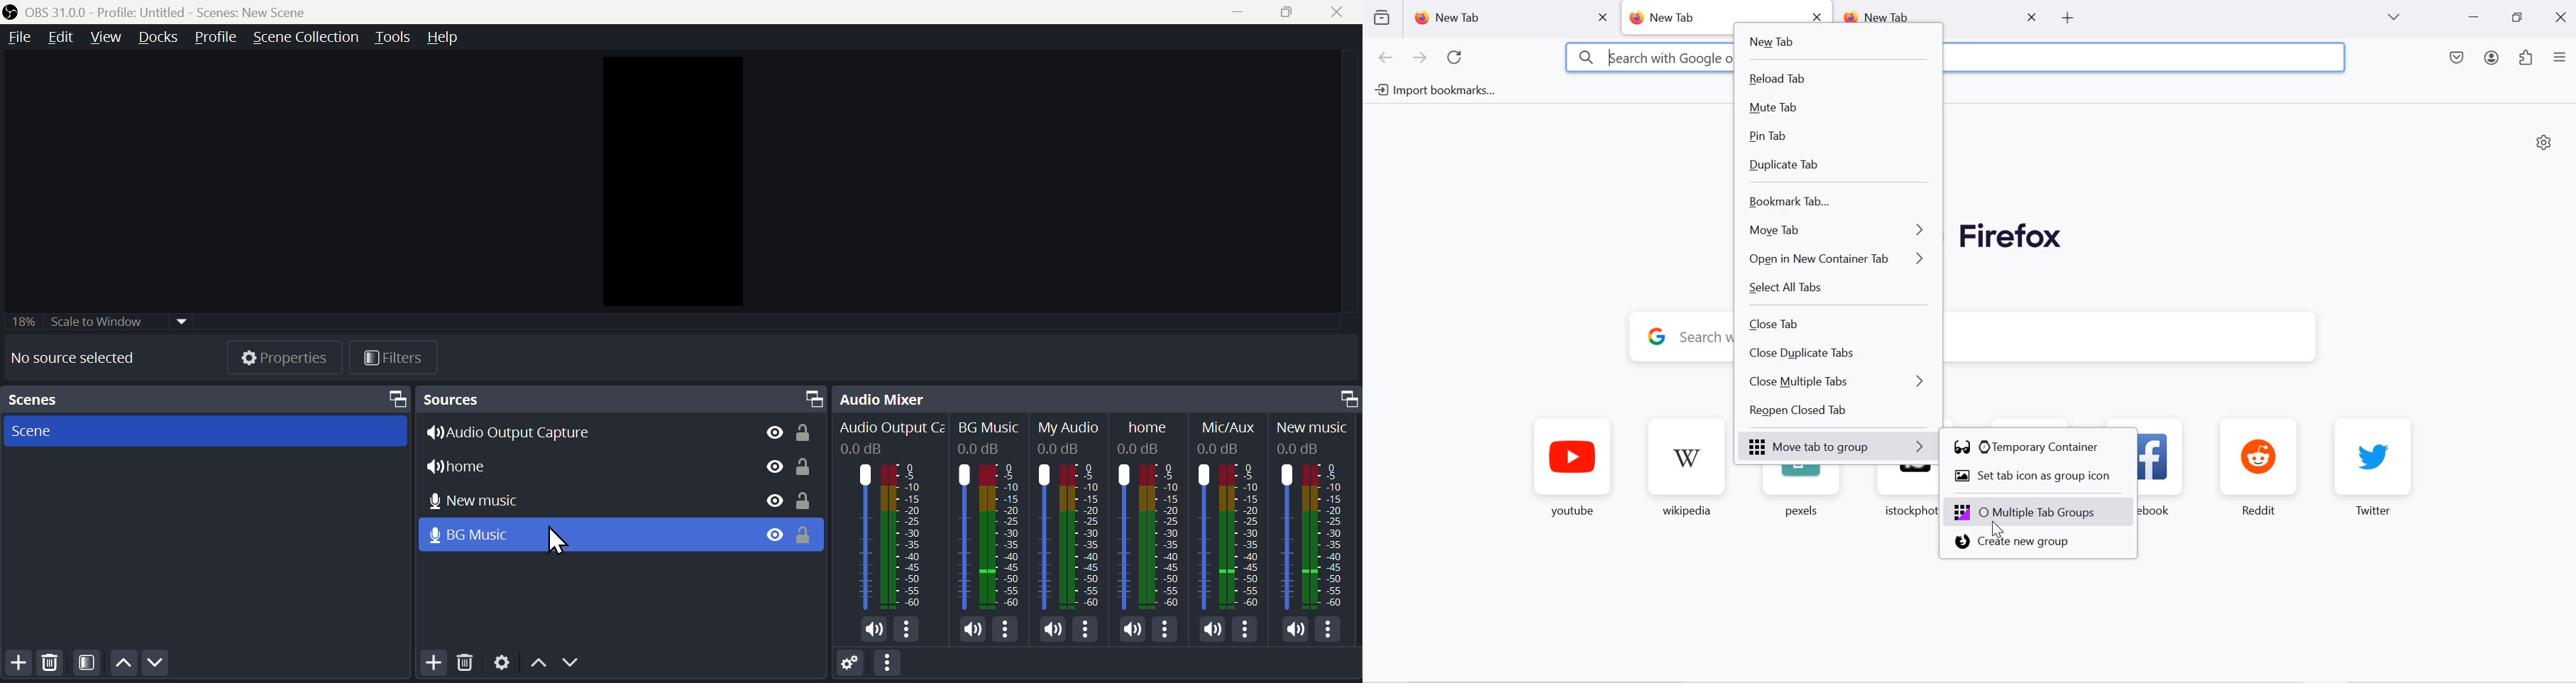  I want to click on Help, so click(455, 35).